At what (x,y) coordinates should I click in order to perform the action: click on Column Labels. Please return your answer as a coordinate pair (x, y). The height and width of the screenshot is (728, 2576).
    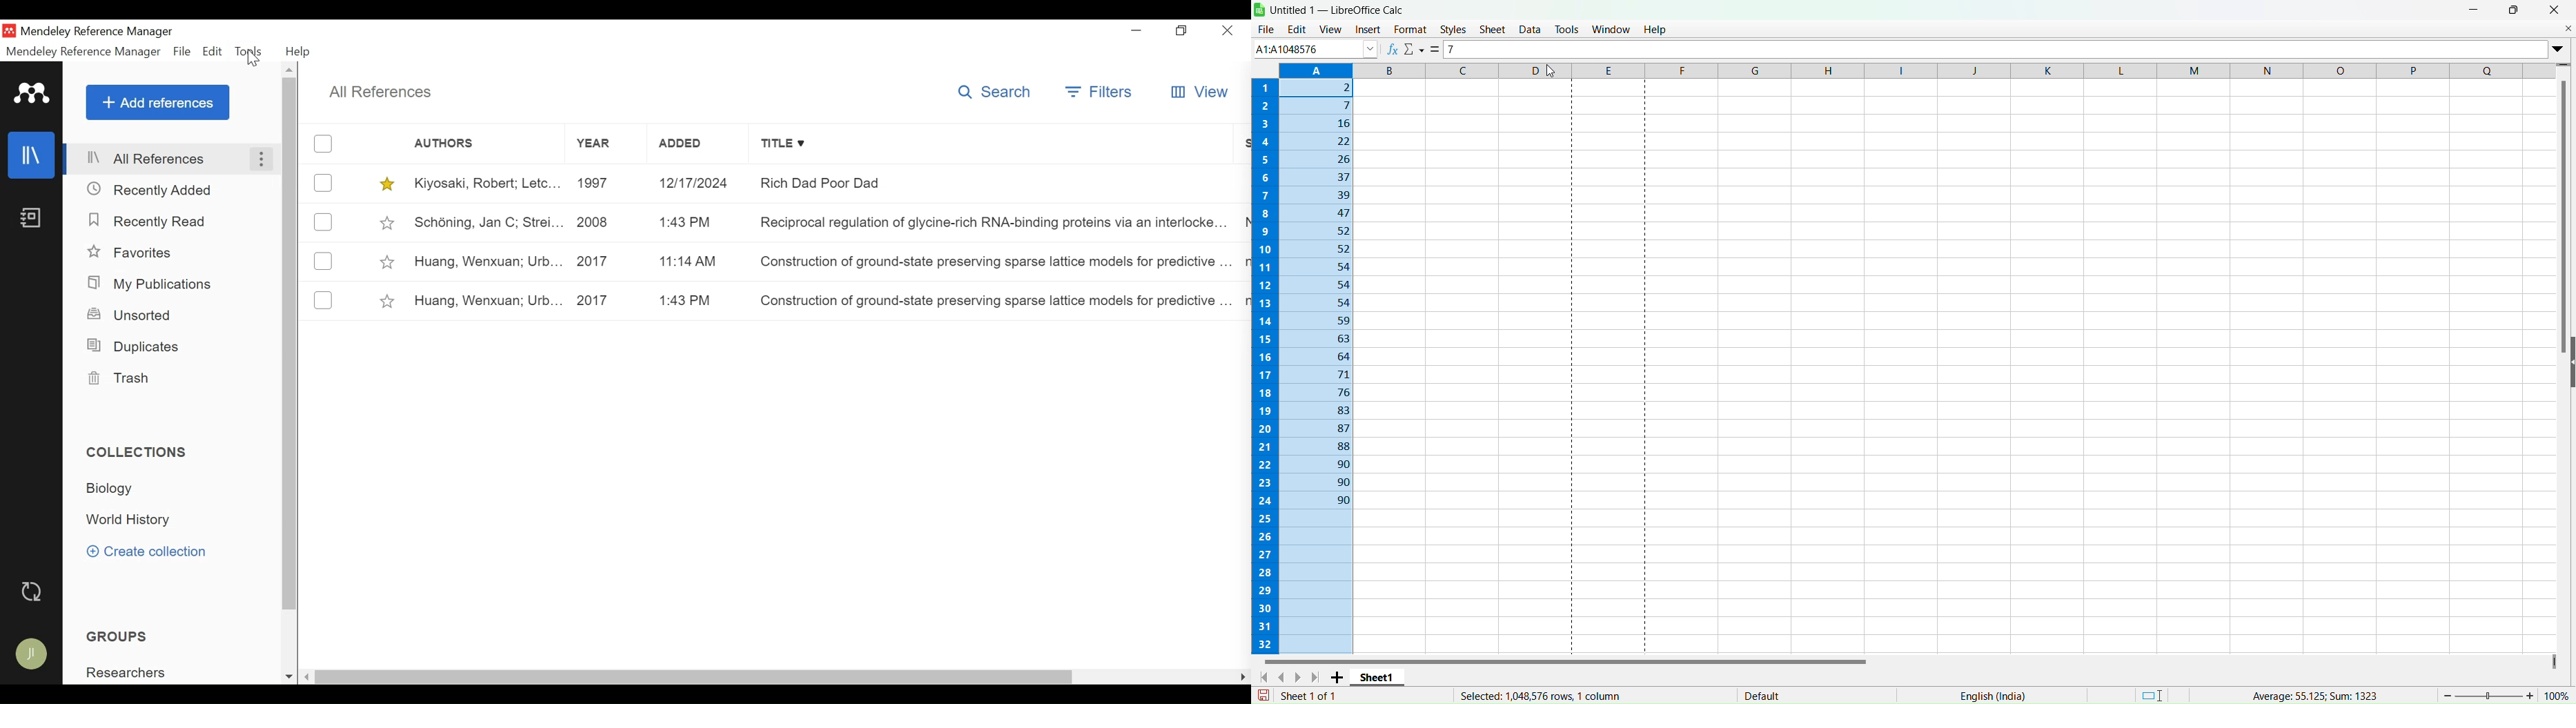
    Looking at the image, I should click on (1916, 70).